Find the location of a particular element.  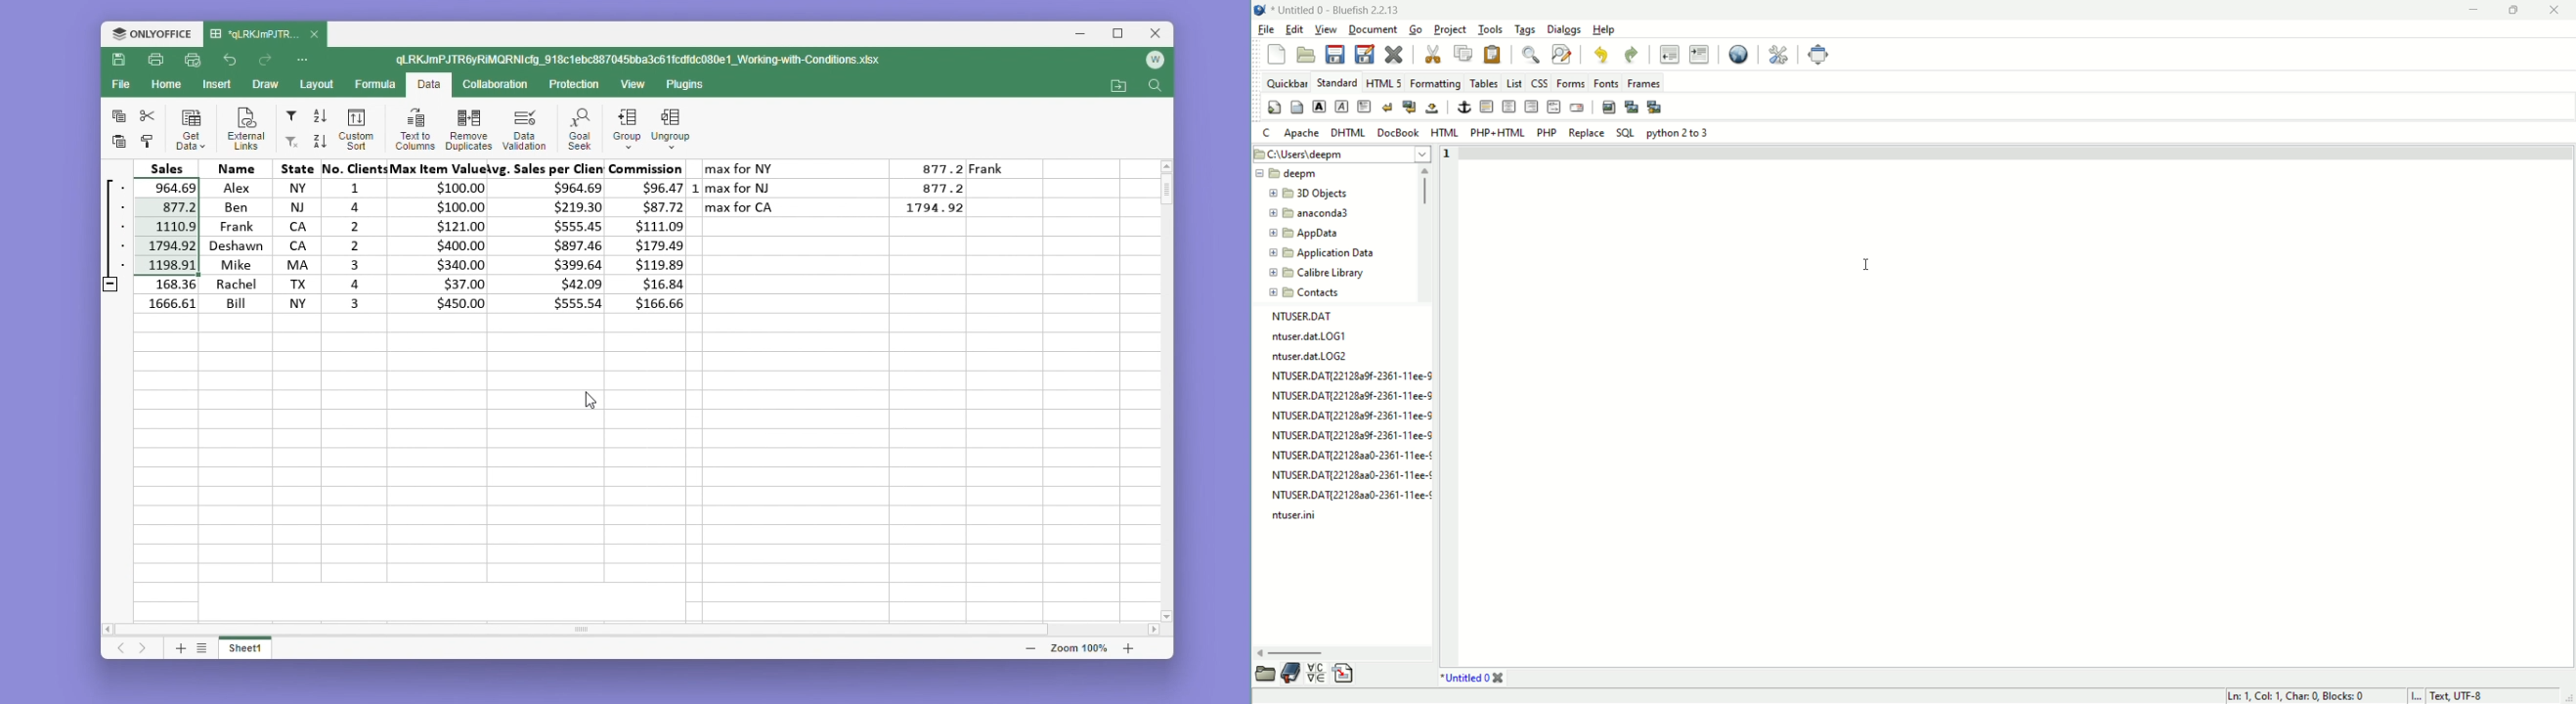

redo is located at coordinates (1632, 55).